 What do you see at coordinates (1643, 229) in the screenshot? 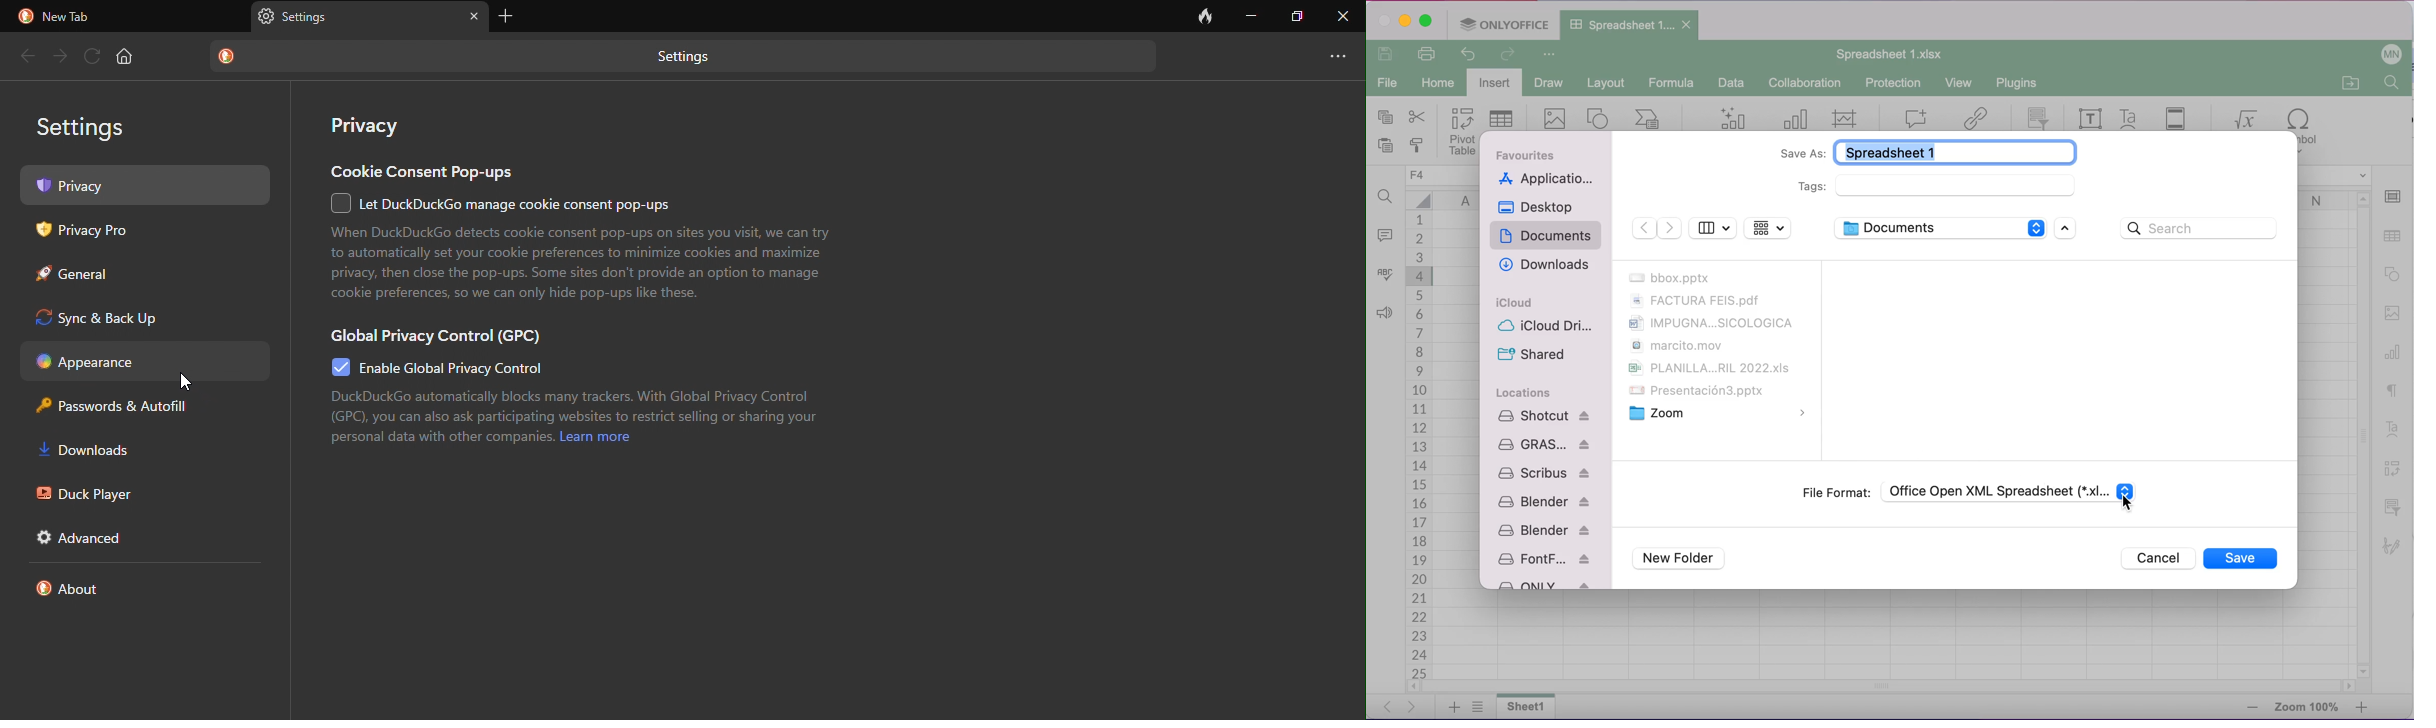
I see `previous` at bounding box center [1643, 229].